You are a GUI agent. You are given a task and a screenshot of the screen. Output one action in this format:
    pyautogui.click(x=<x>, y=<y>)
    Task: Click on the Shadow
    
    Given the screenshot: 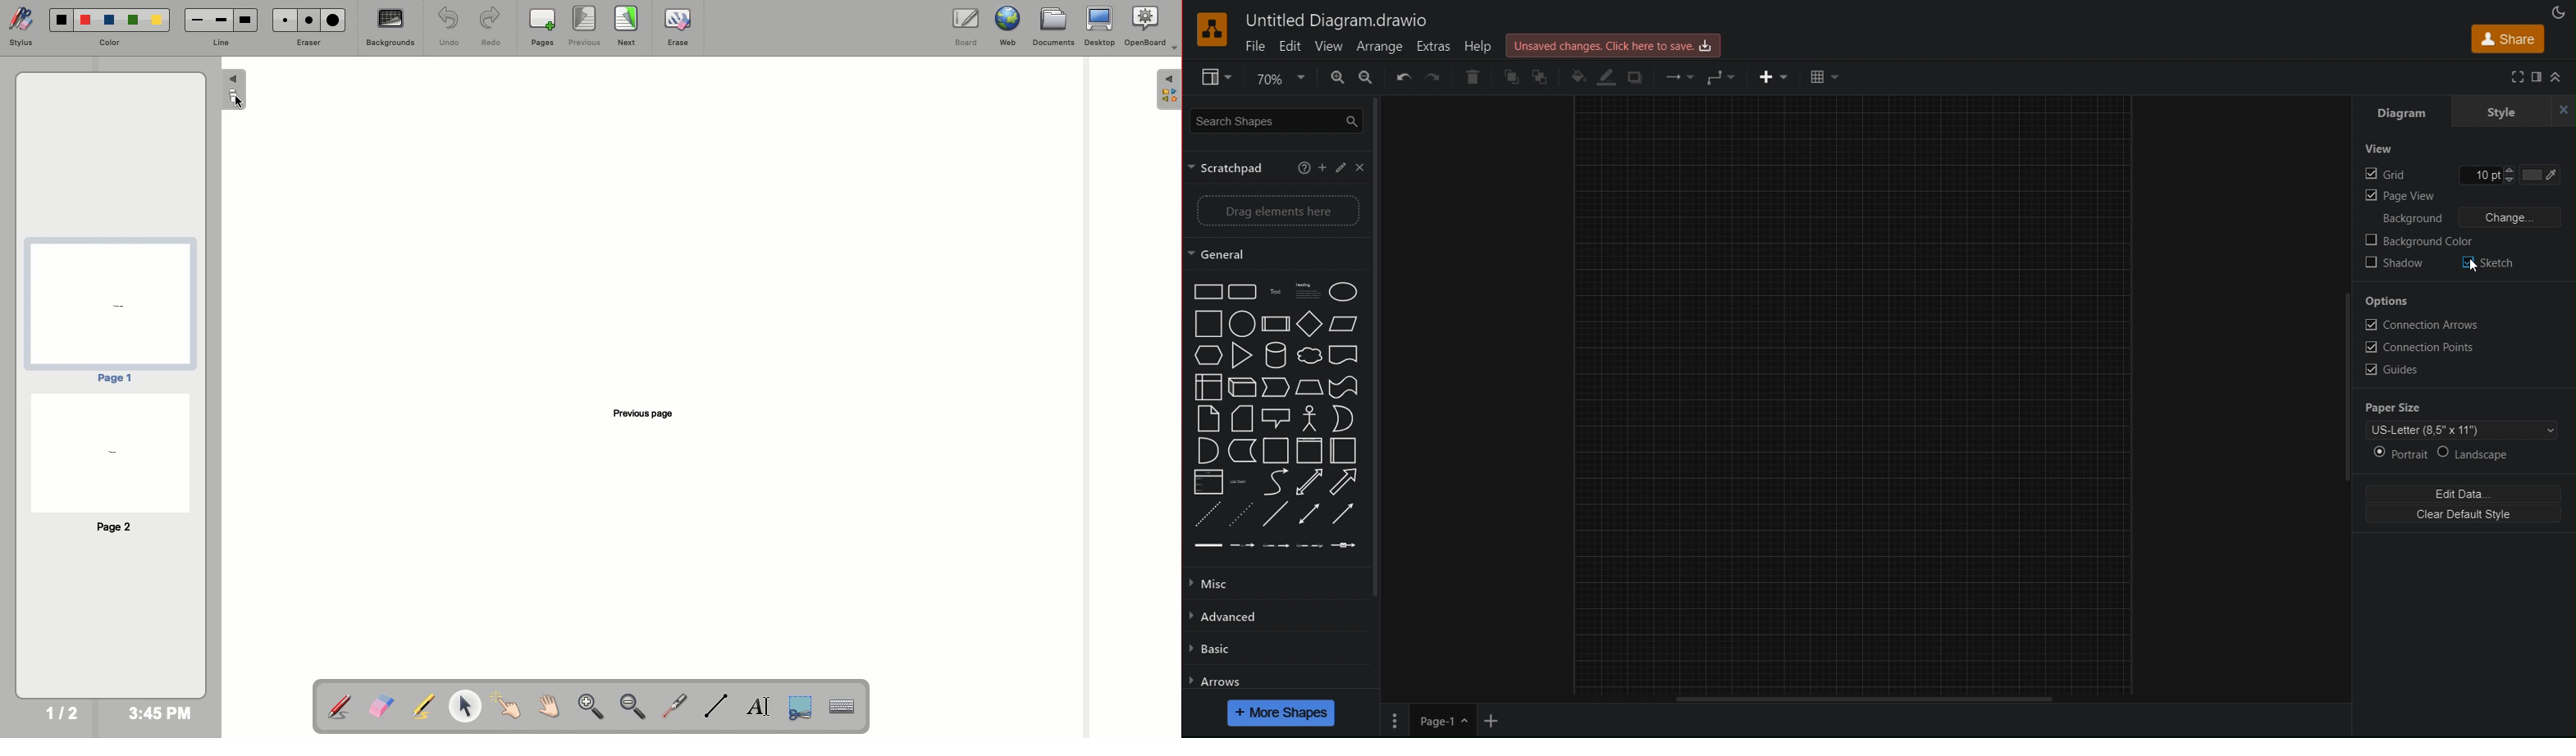 What is the action you would take?
    pyautogui.click(x=1633, y=76)
    